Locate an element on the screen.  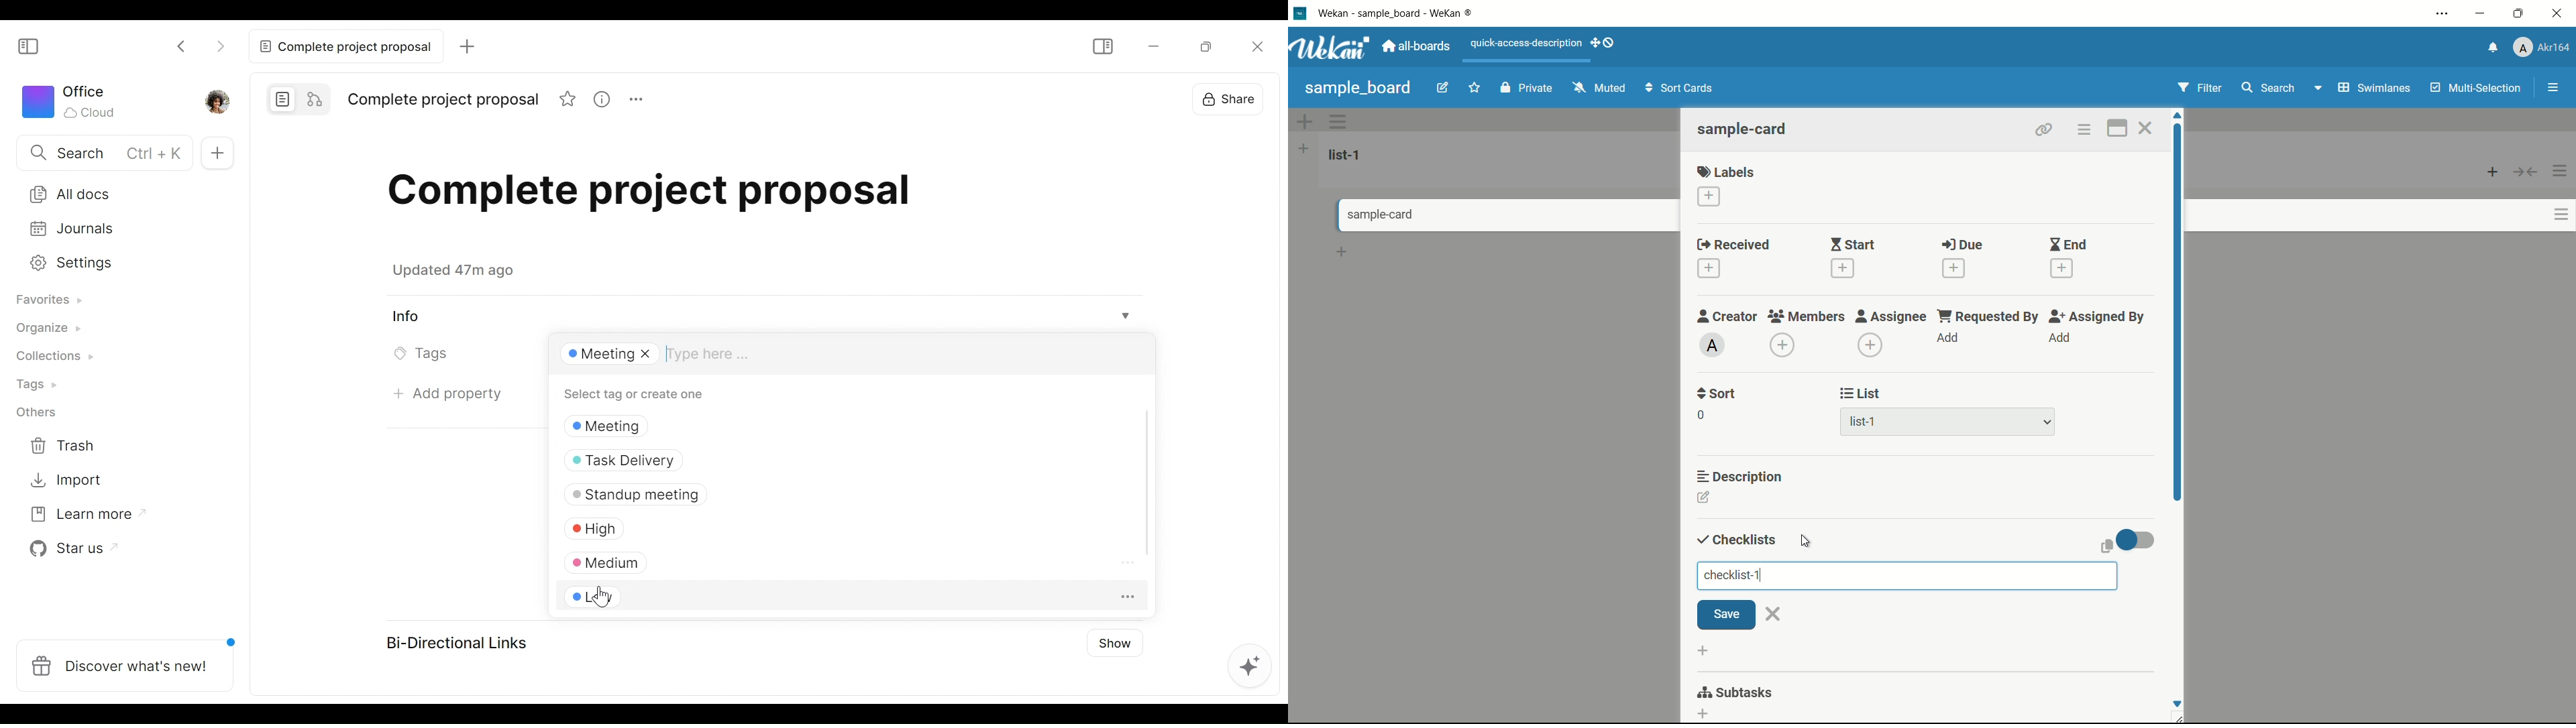
creator is located at coordinates (1727, 316).